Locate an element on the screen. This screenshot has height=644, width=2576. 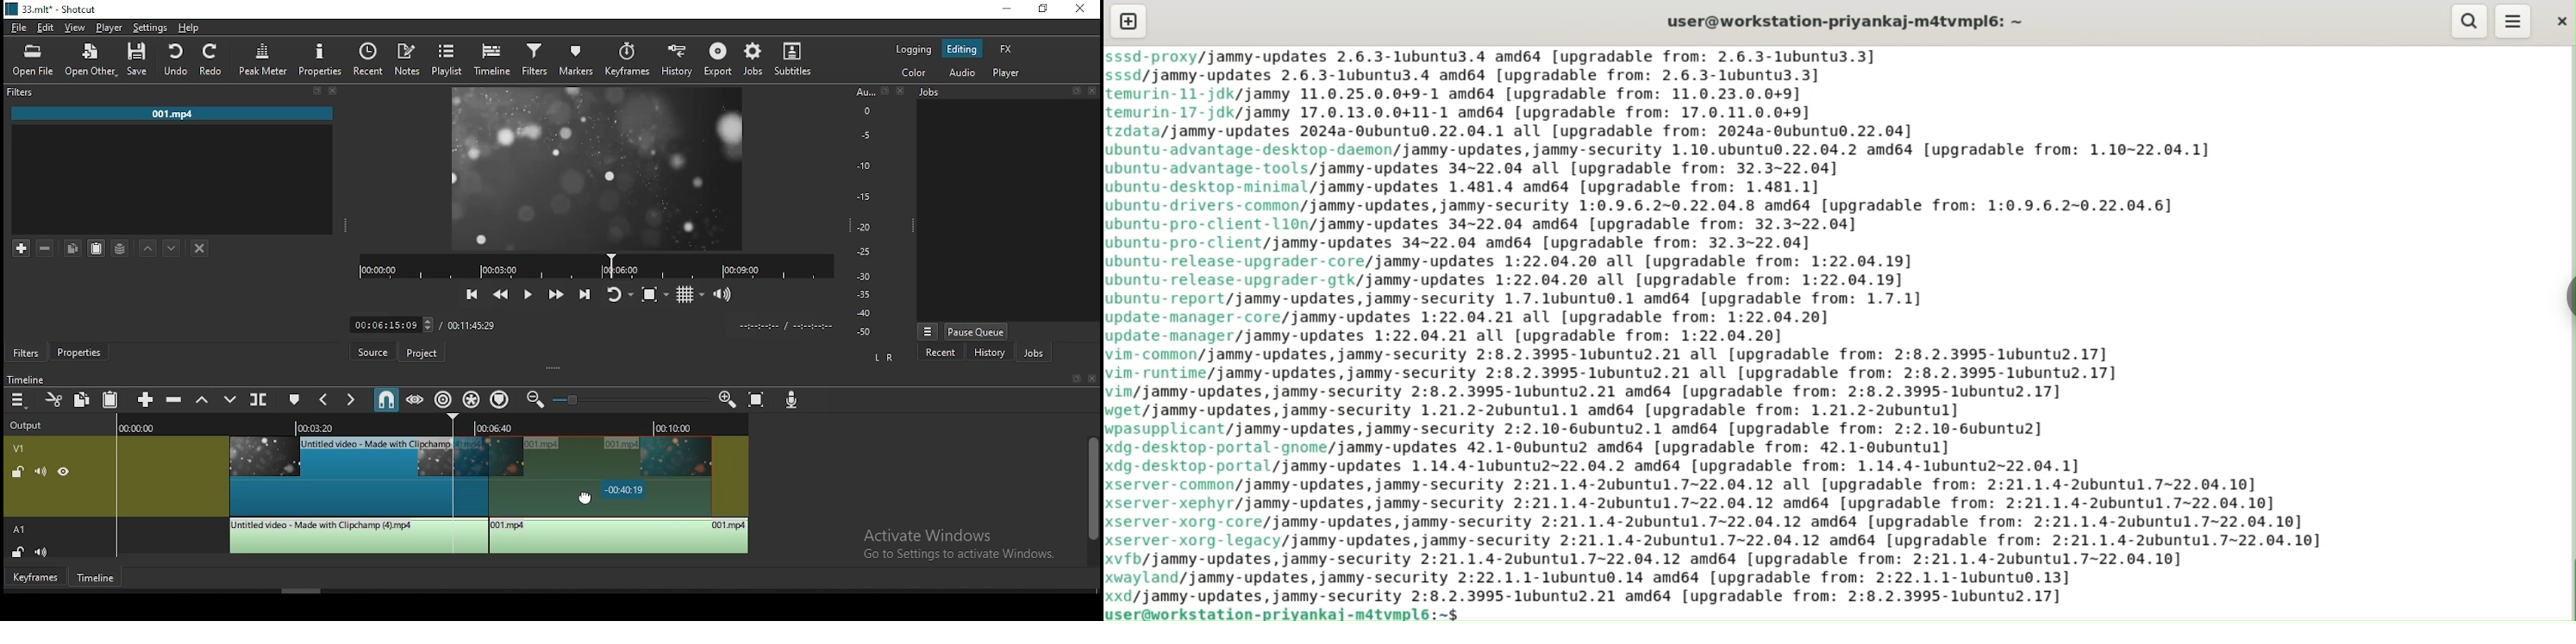
toggle player looping is located at coordinates (616, 293).